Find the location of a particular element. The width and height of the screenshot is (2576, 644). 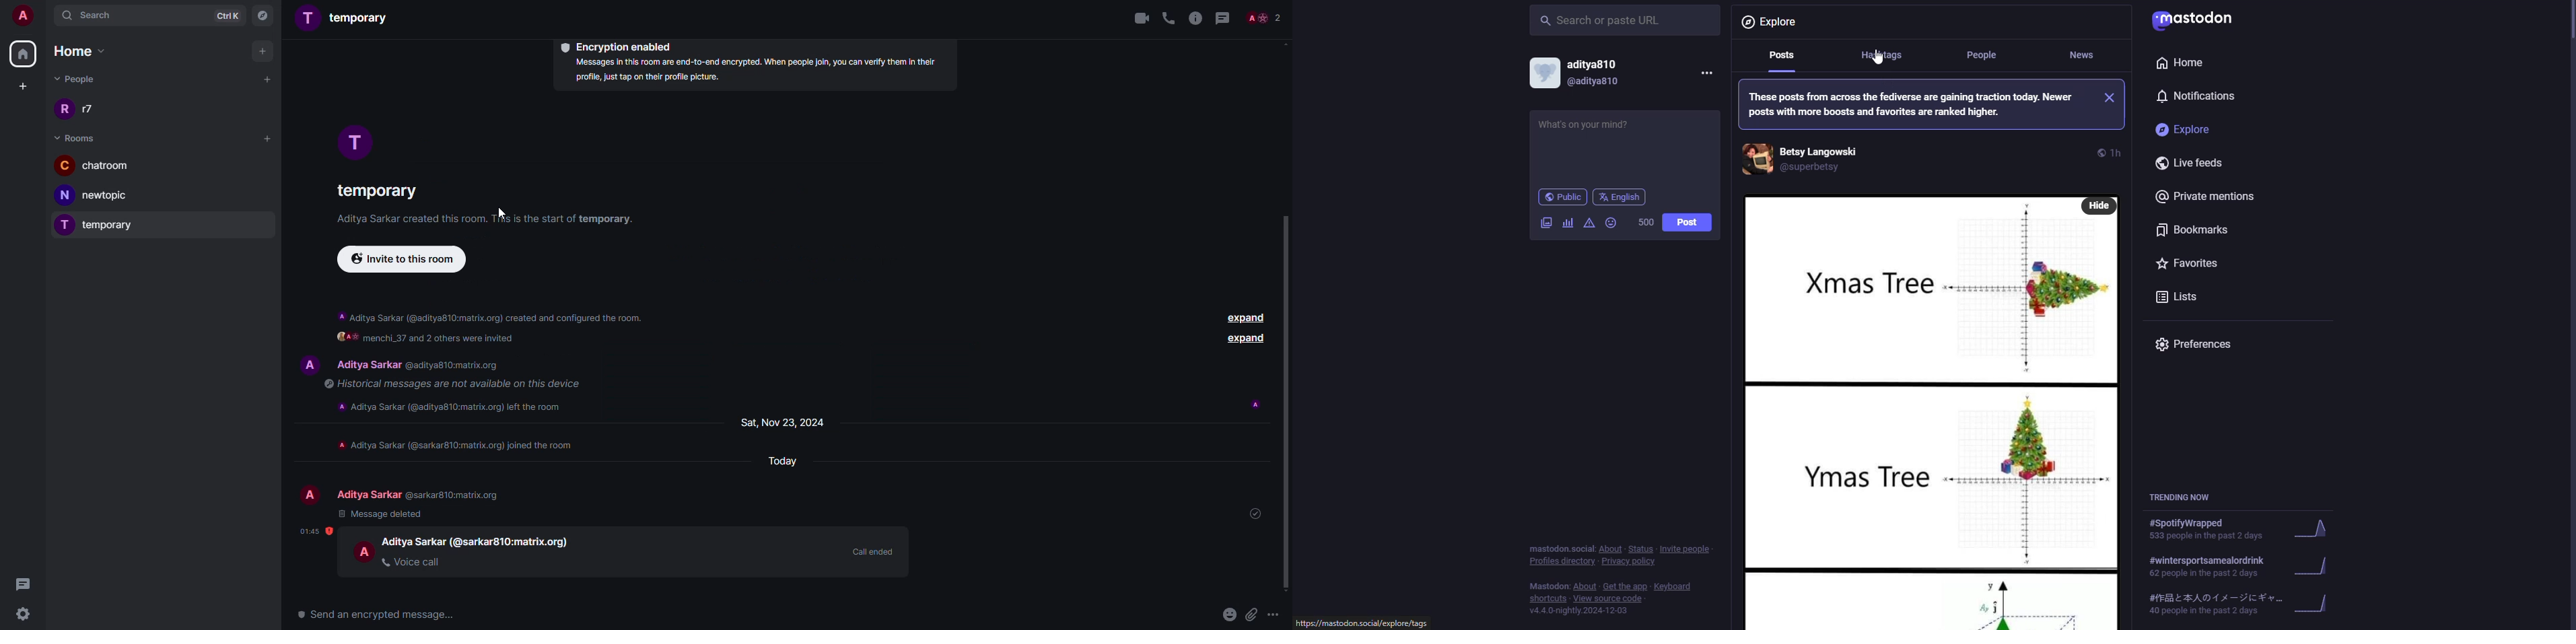

room is located at coordinates (349, 17).